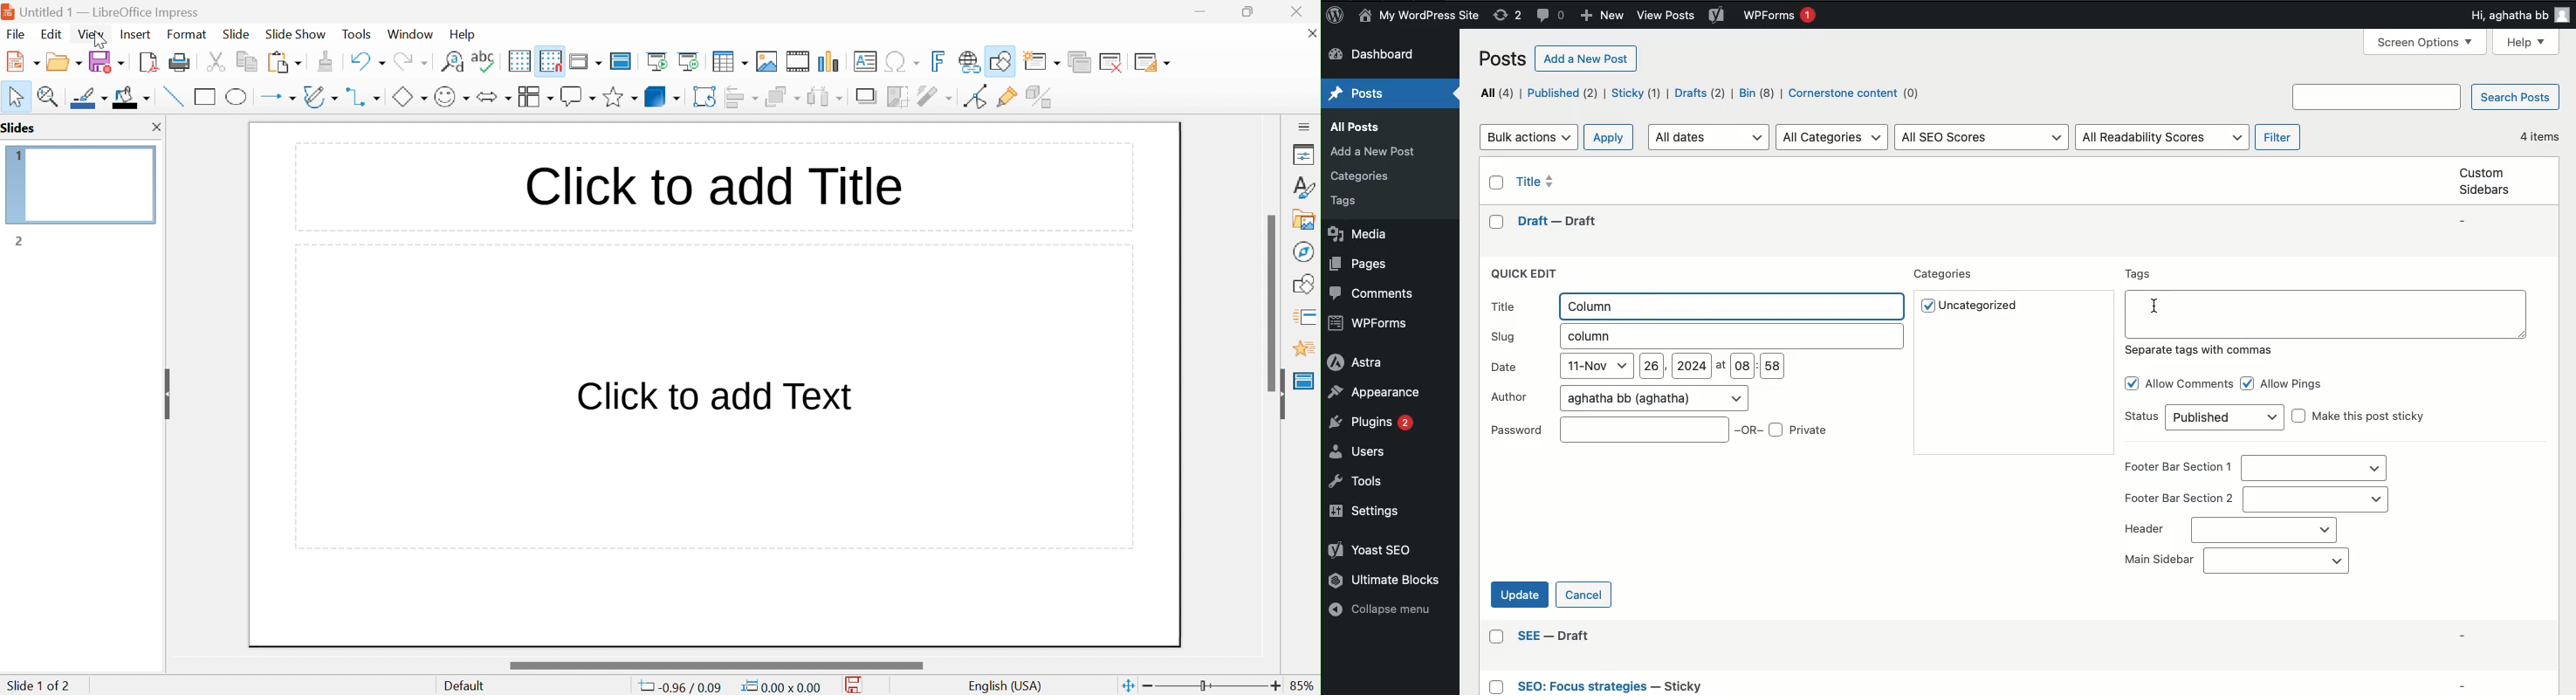 This screenshot has height=700, width=2576. Describe the element at coordinates (1692, 365) in the screenshot. I see `2024` at that location.